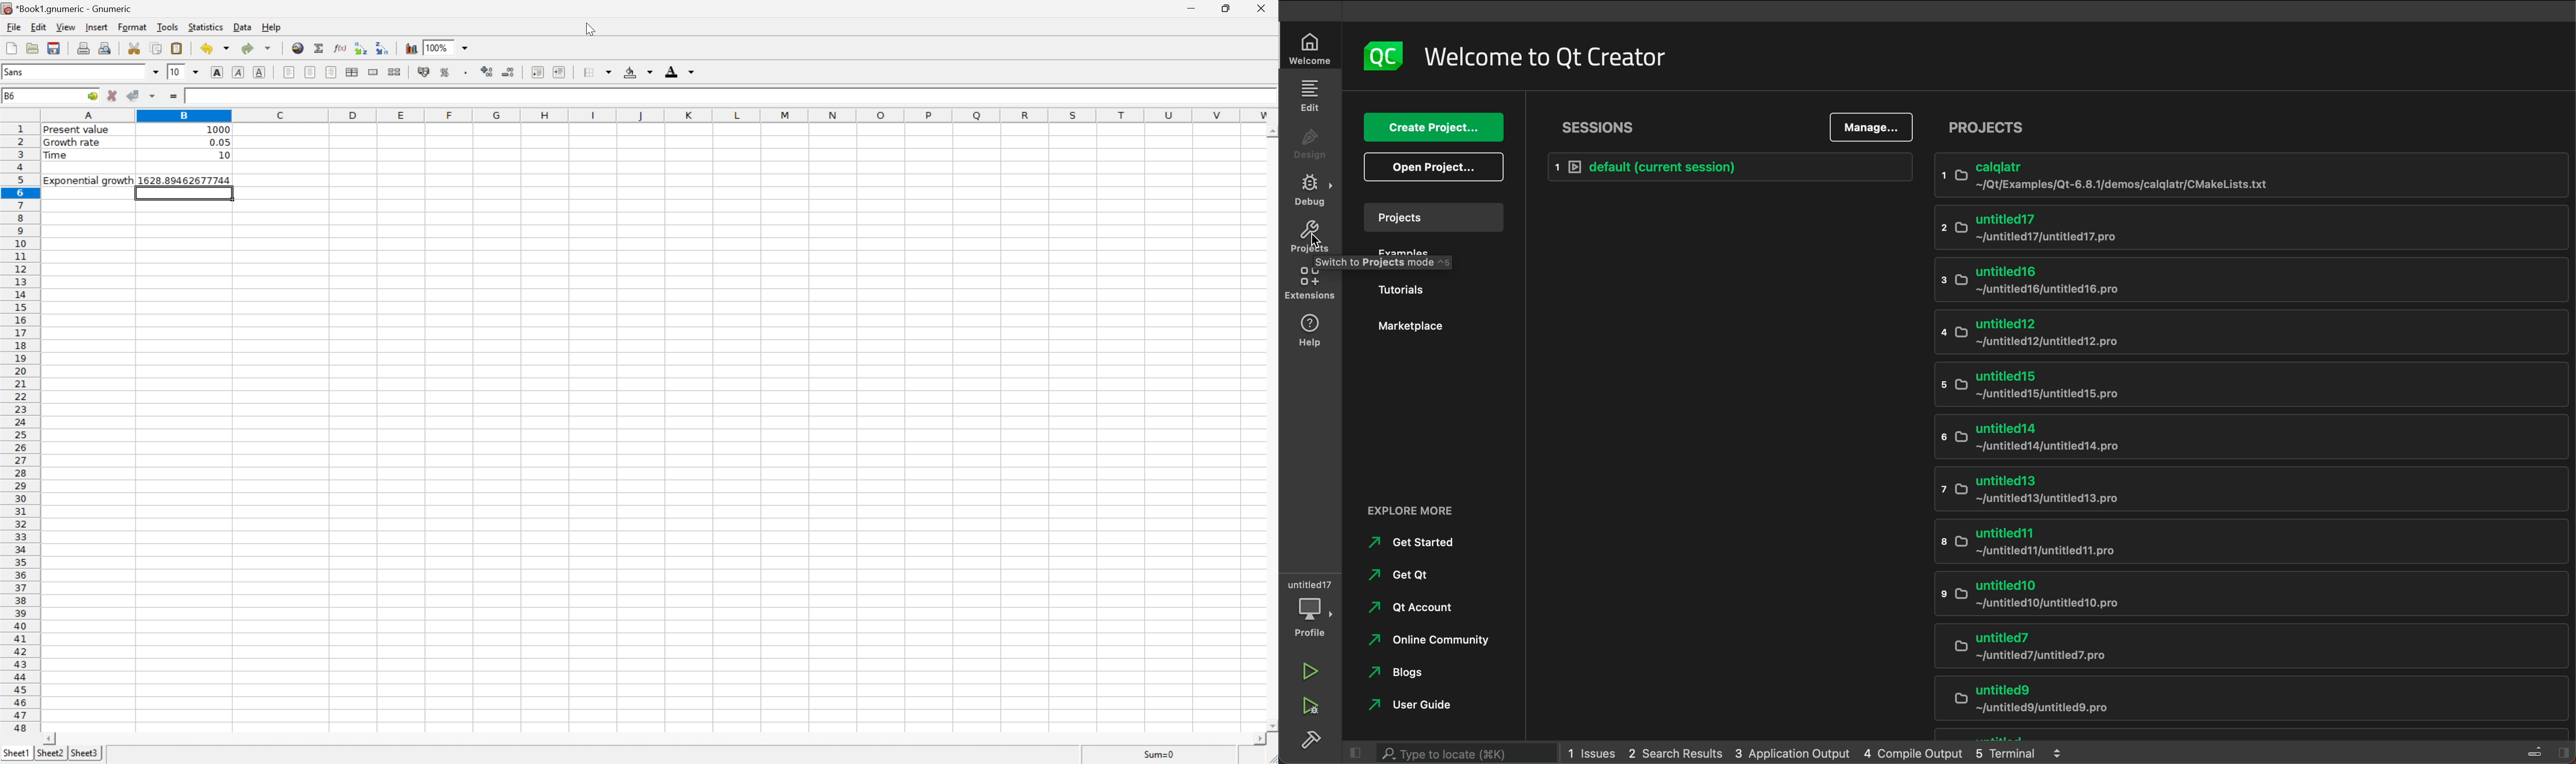  What do you see at coordinates (178, 47) in the screenshot?
I see `Paste the clipboard` at bounding box center [178, 47].